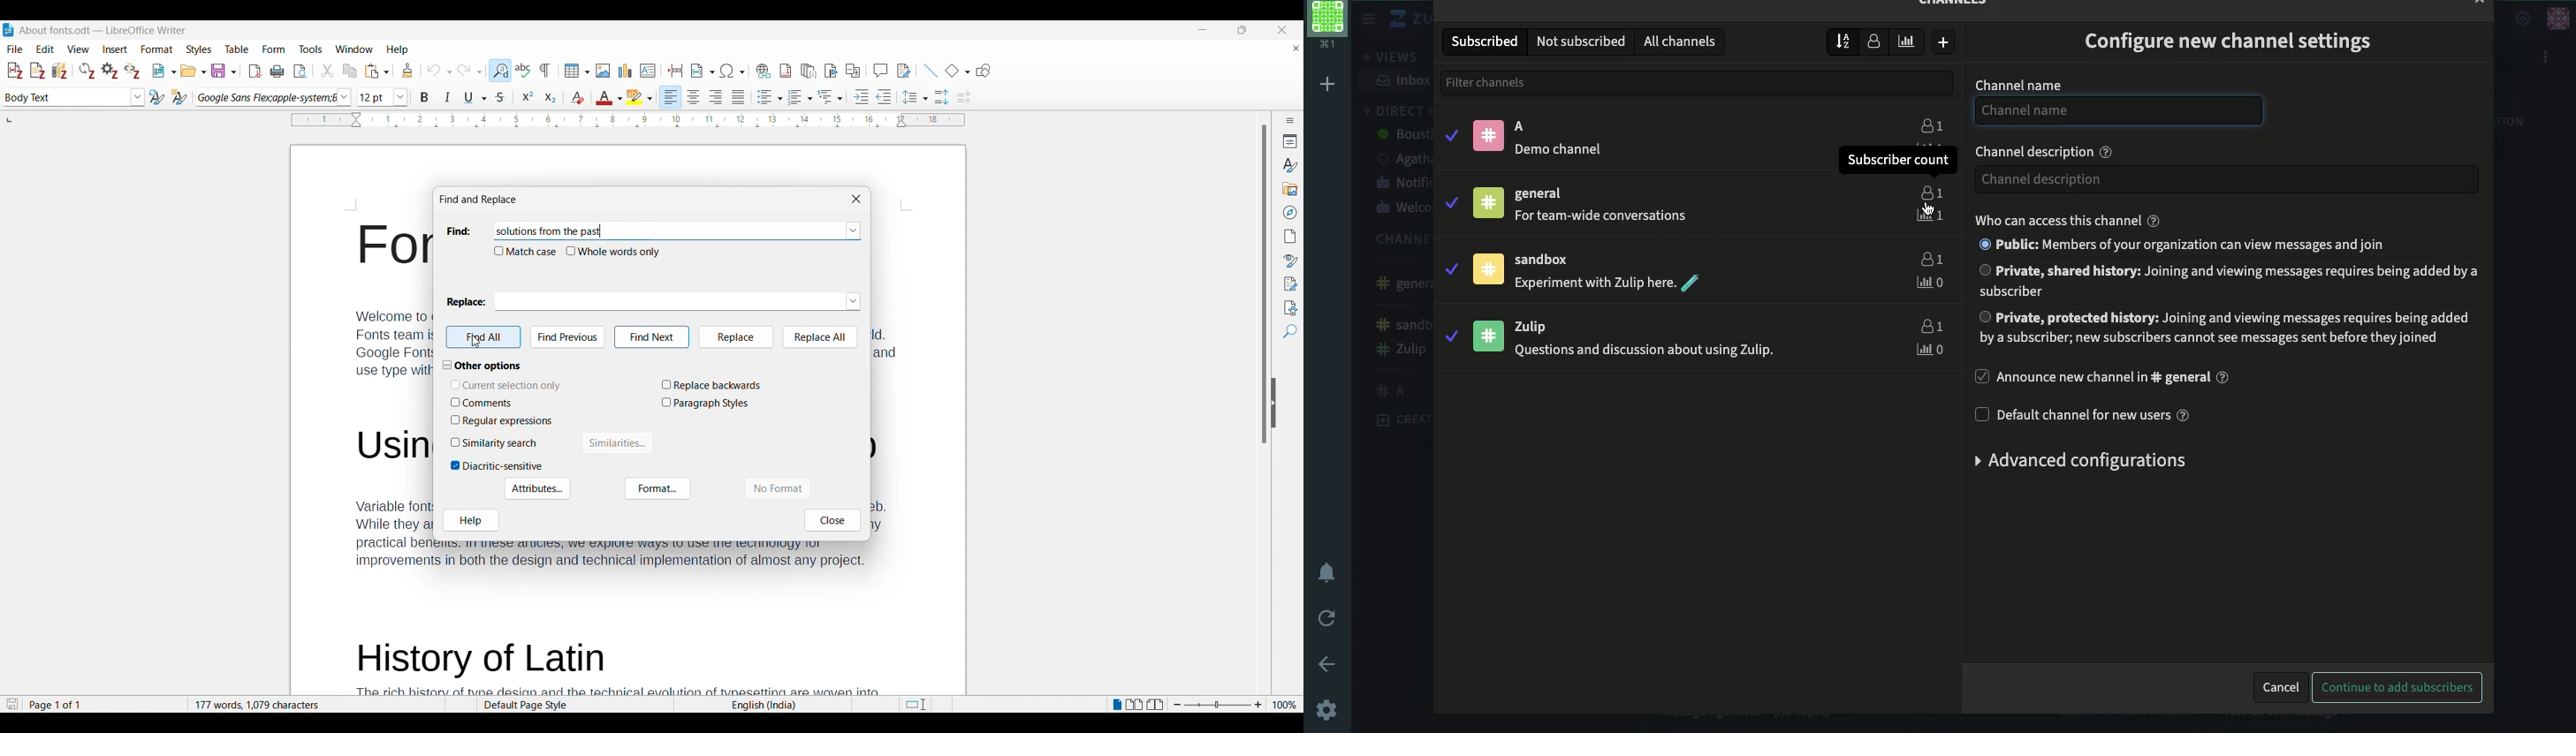 This screenshot has width=2576, height=756. What do you see at coordinates (316, 705) in the screenshot?
I see `Total word and character count` at bounding box center [316, 705].